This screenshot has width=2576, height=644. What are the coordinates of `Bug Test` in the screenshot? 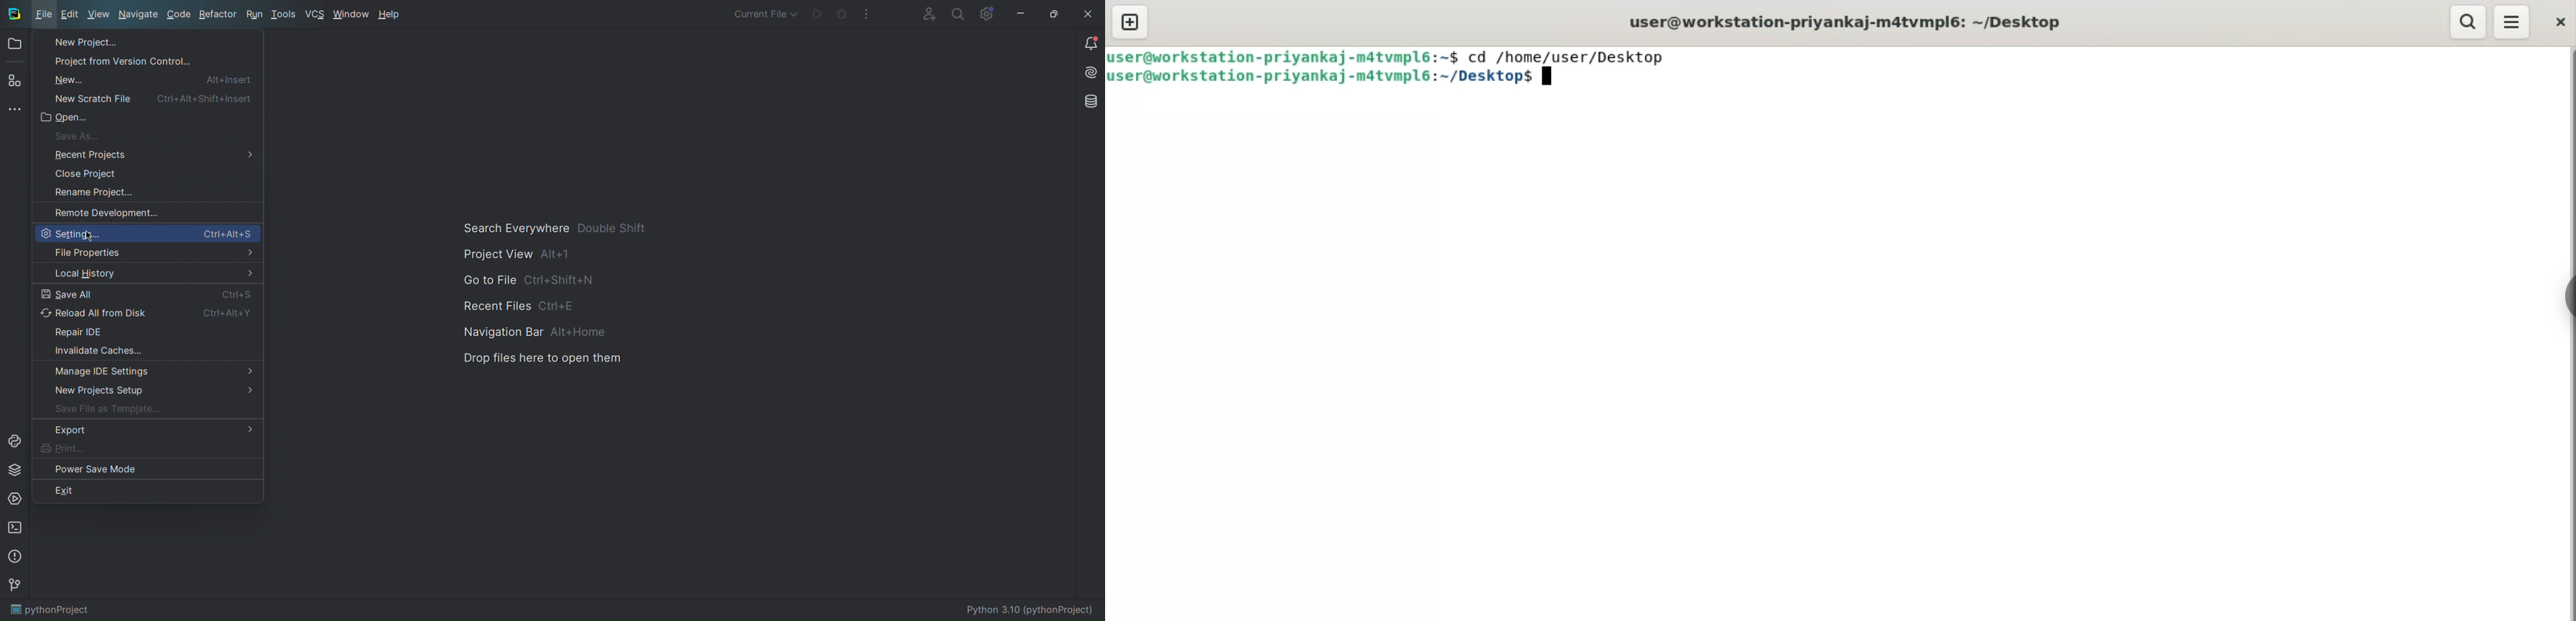 It's located at (842, 14).